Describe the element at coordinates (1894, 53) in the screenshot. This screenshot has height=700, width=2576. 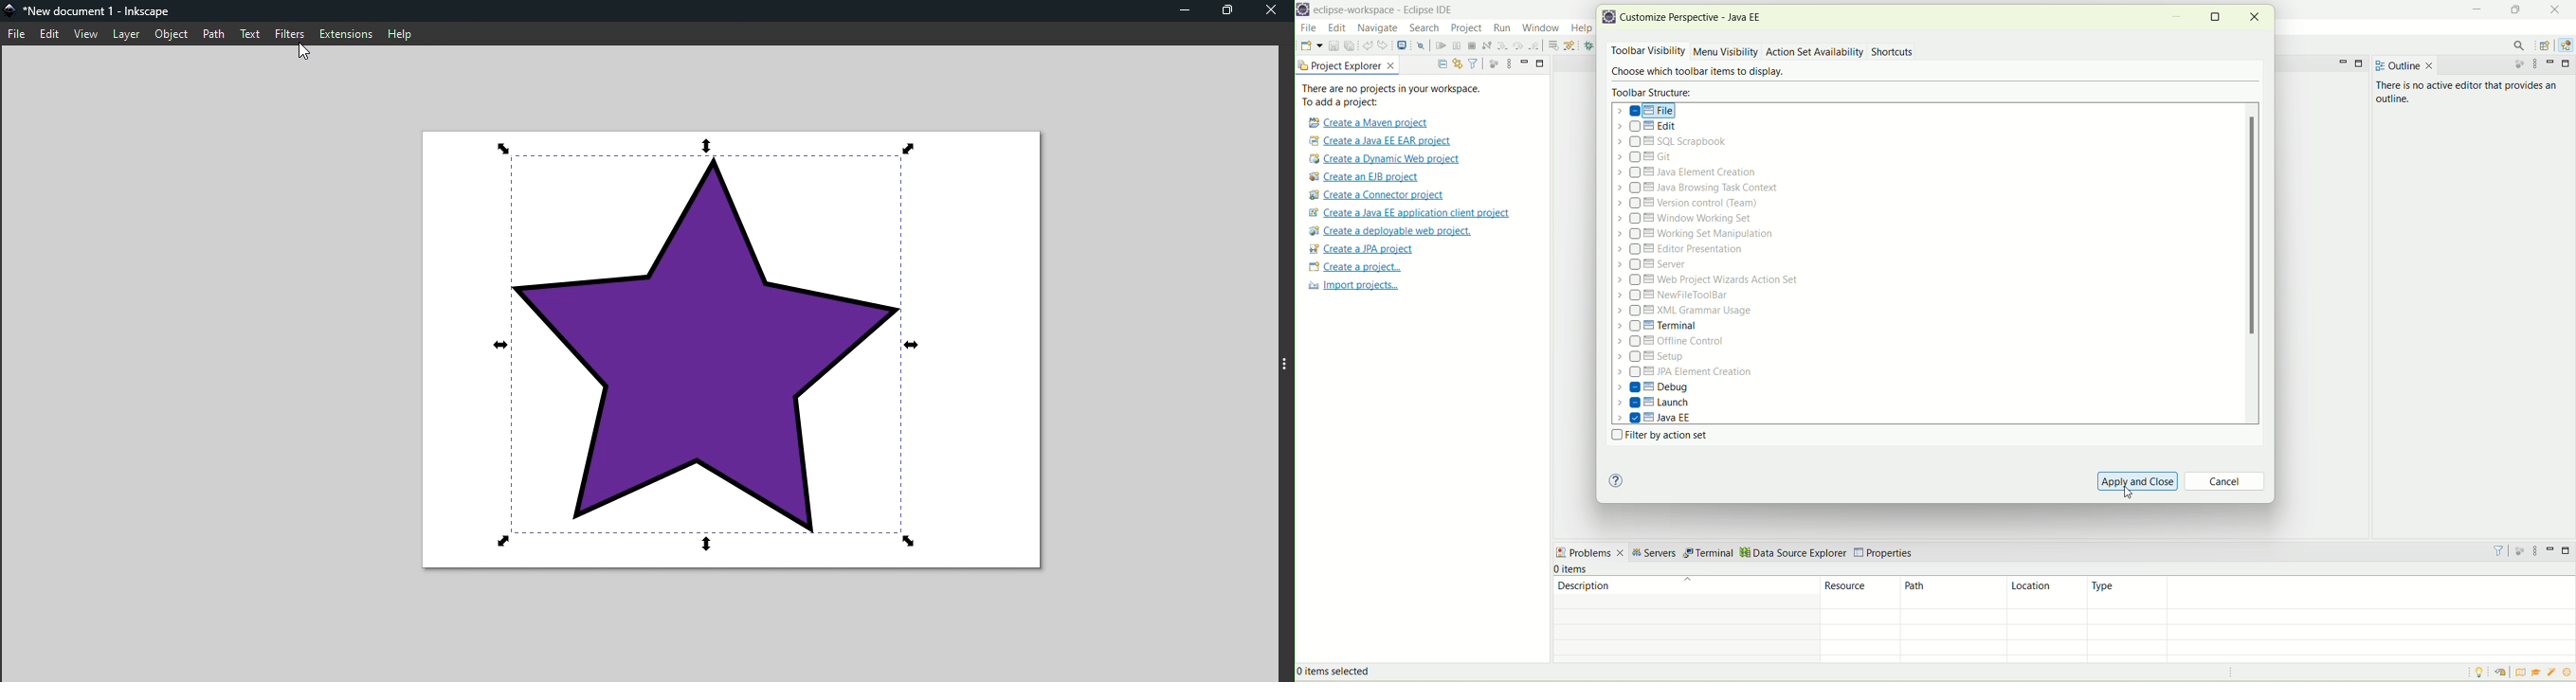
I see `shortcuts` at that location.